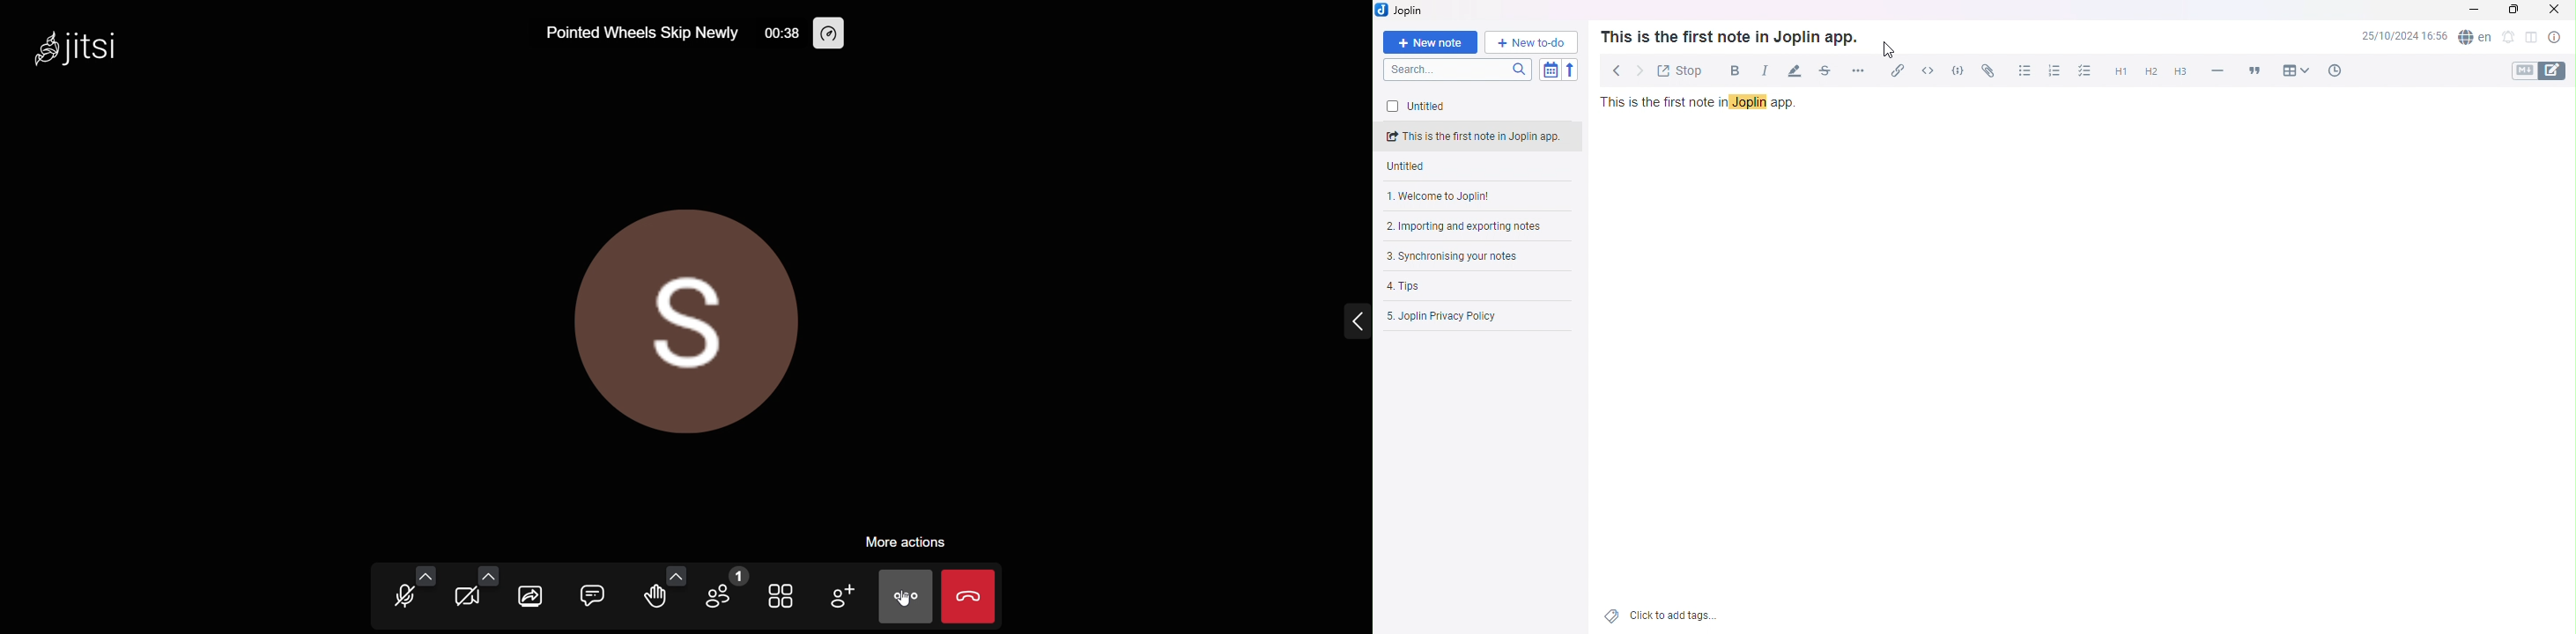  I want to click on cursor, so click(901, 603).